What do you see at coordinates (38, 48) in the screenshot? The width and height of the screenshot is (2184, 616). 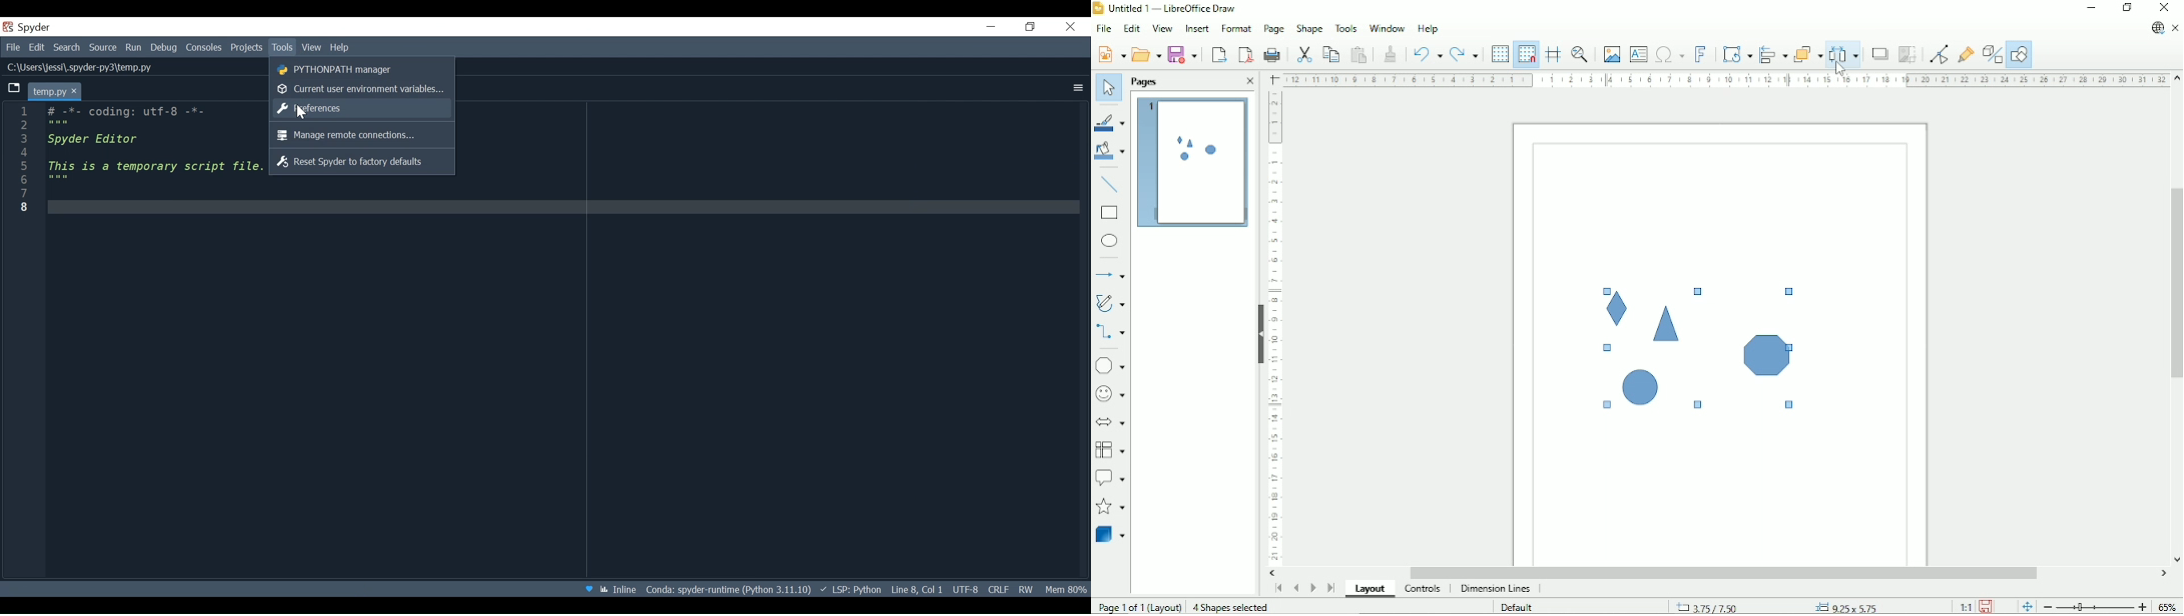 I see `Edit` at bounding box center [38, 48].